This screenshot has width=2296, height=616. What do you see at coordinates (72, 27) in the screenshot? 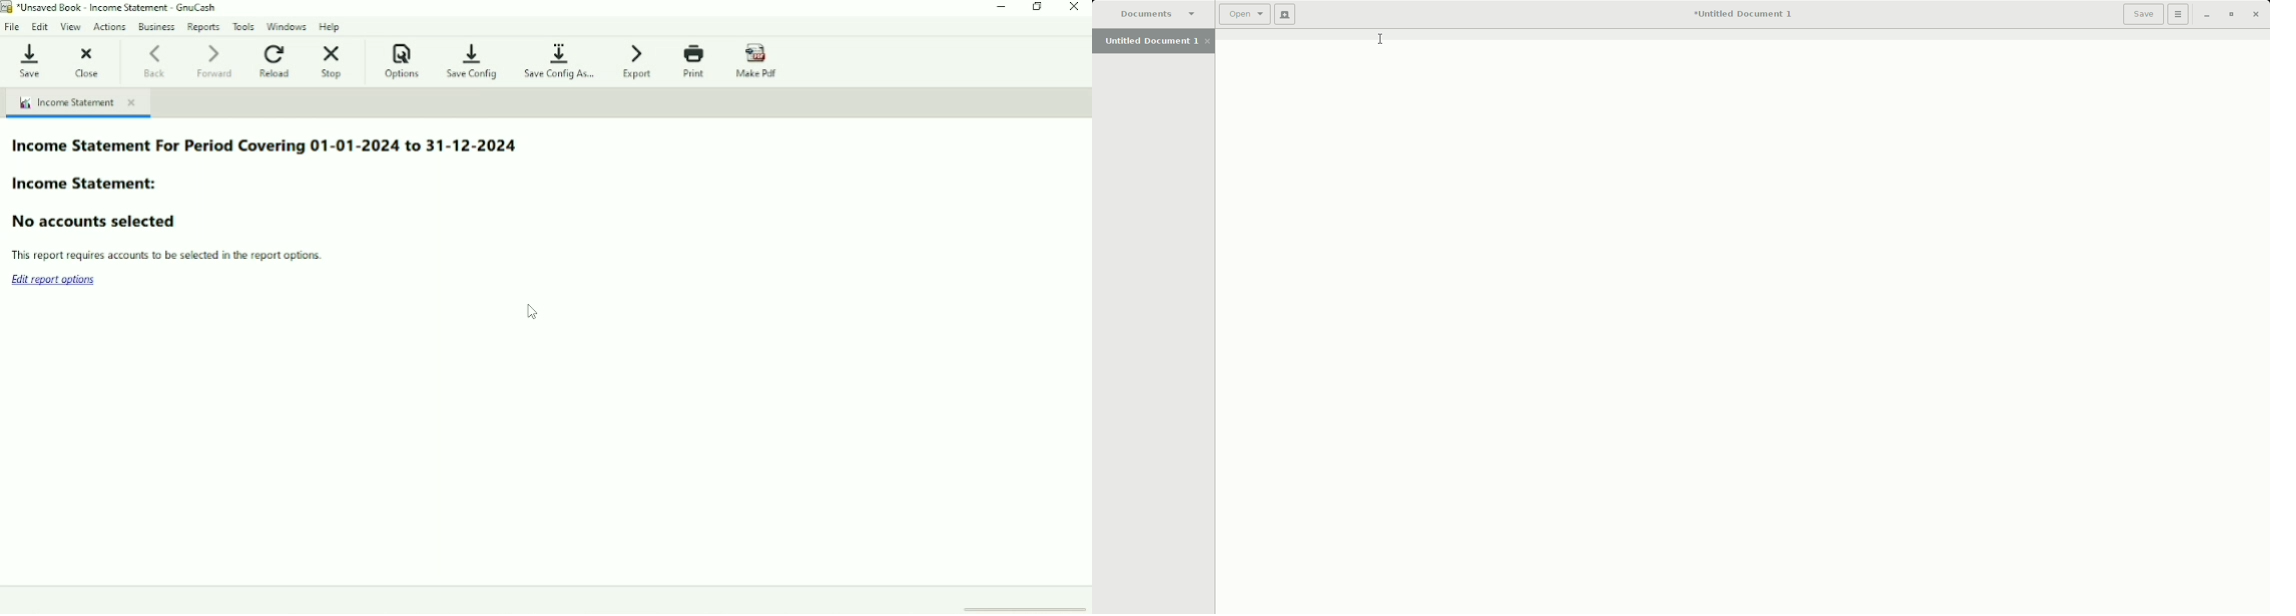
I see `View` at bounding box center [72, 27].